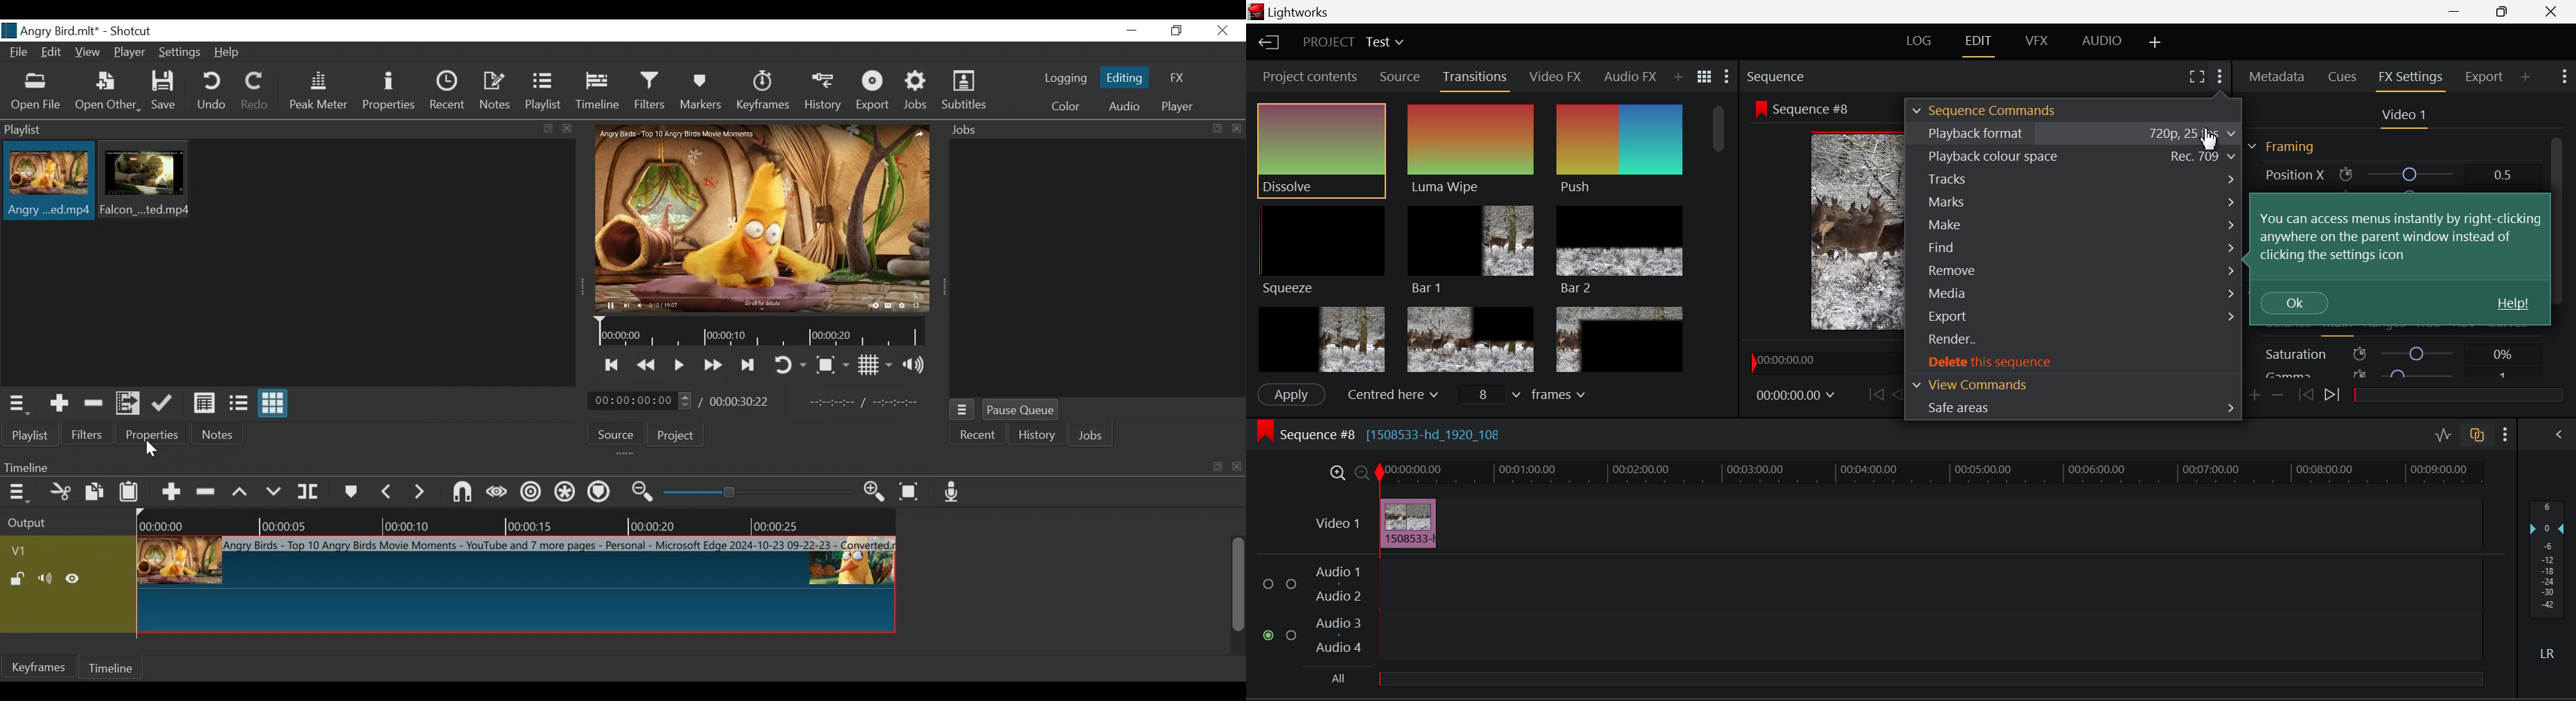  What do you see at coordinates (495, 93) in the screenshot?
I see `Notes` at bounding box center [495, 93].